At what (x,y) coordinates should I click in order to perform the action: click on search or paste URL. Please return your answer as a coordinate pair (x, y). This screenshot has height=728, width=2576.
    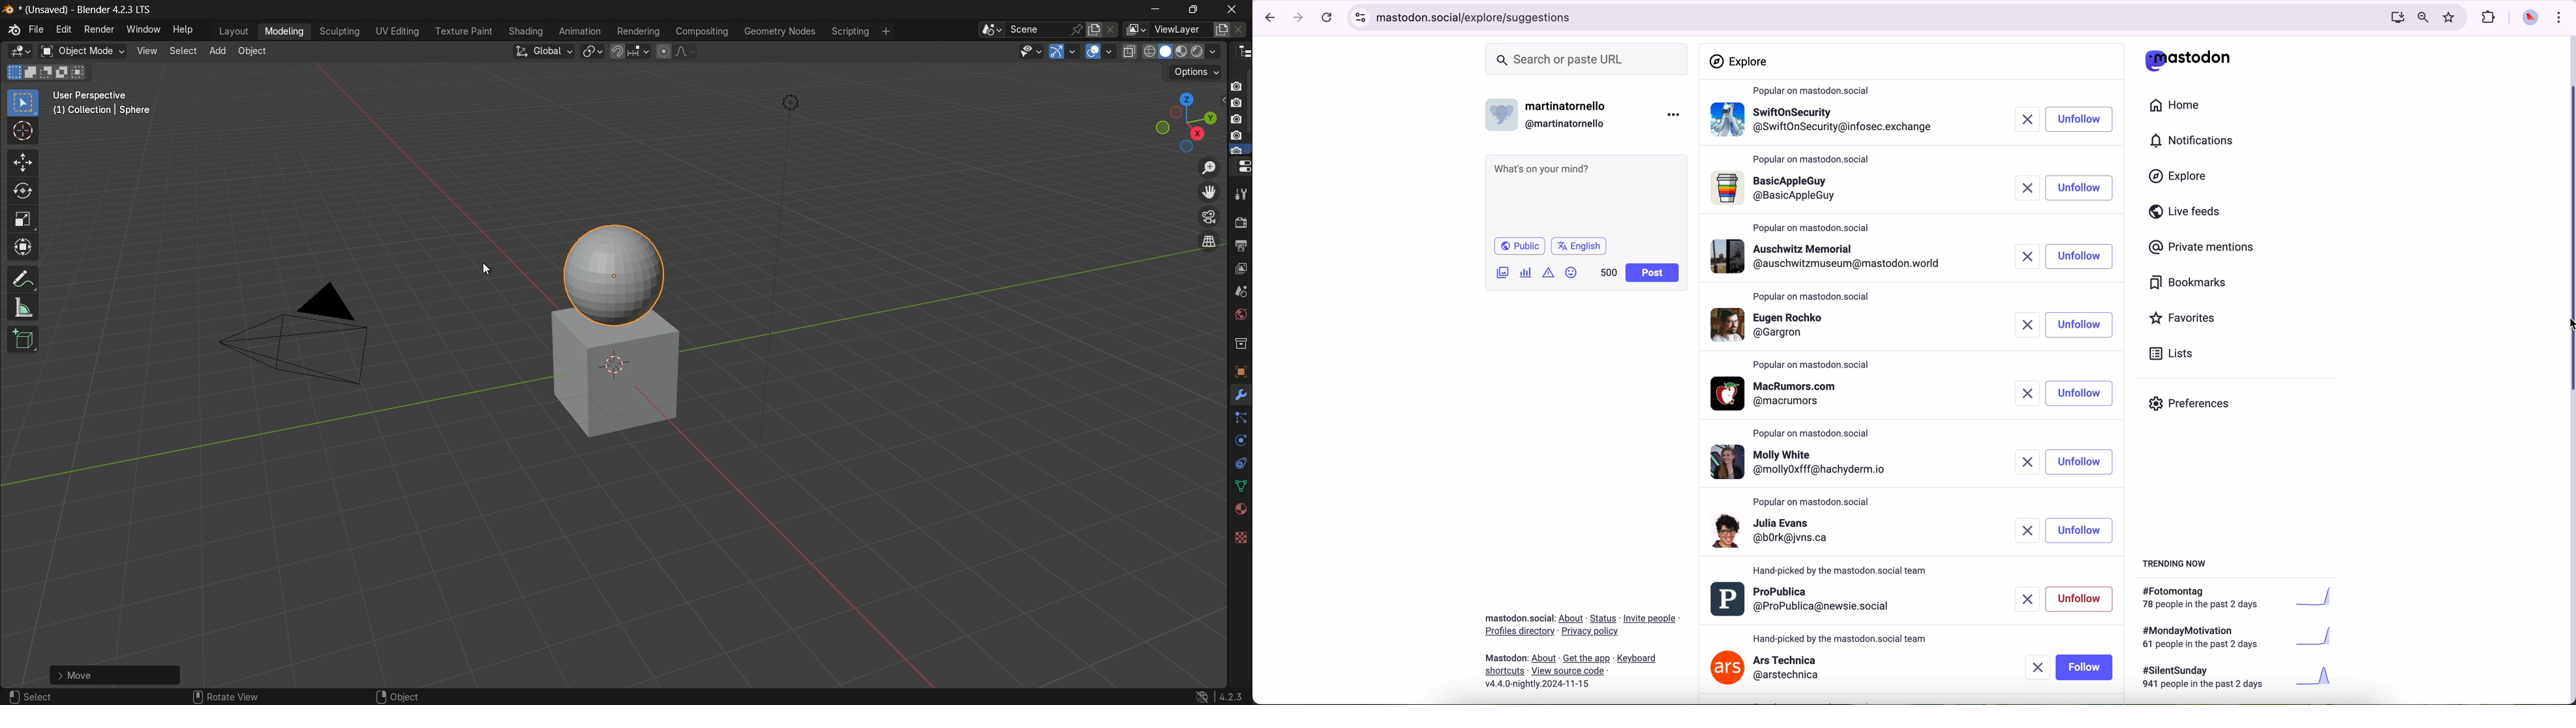
    Looking at the image, I should click on (1587, 60).